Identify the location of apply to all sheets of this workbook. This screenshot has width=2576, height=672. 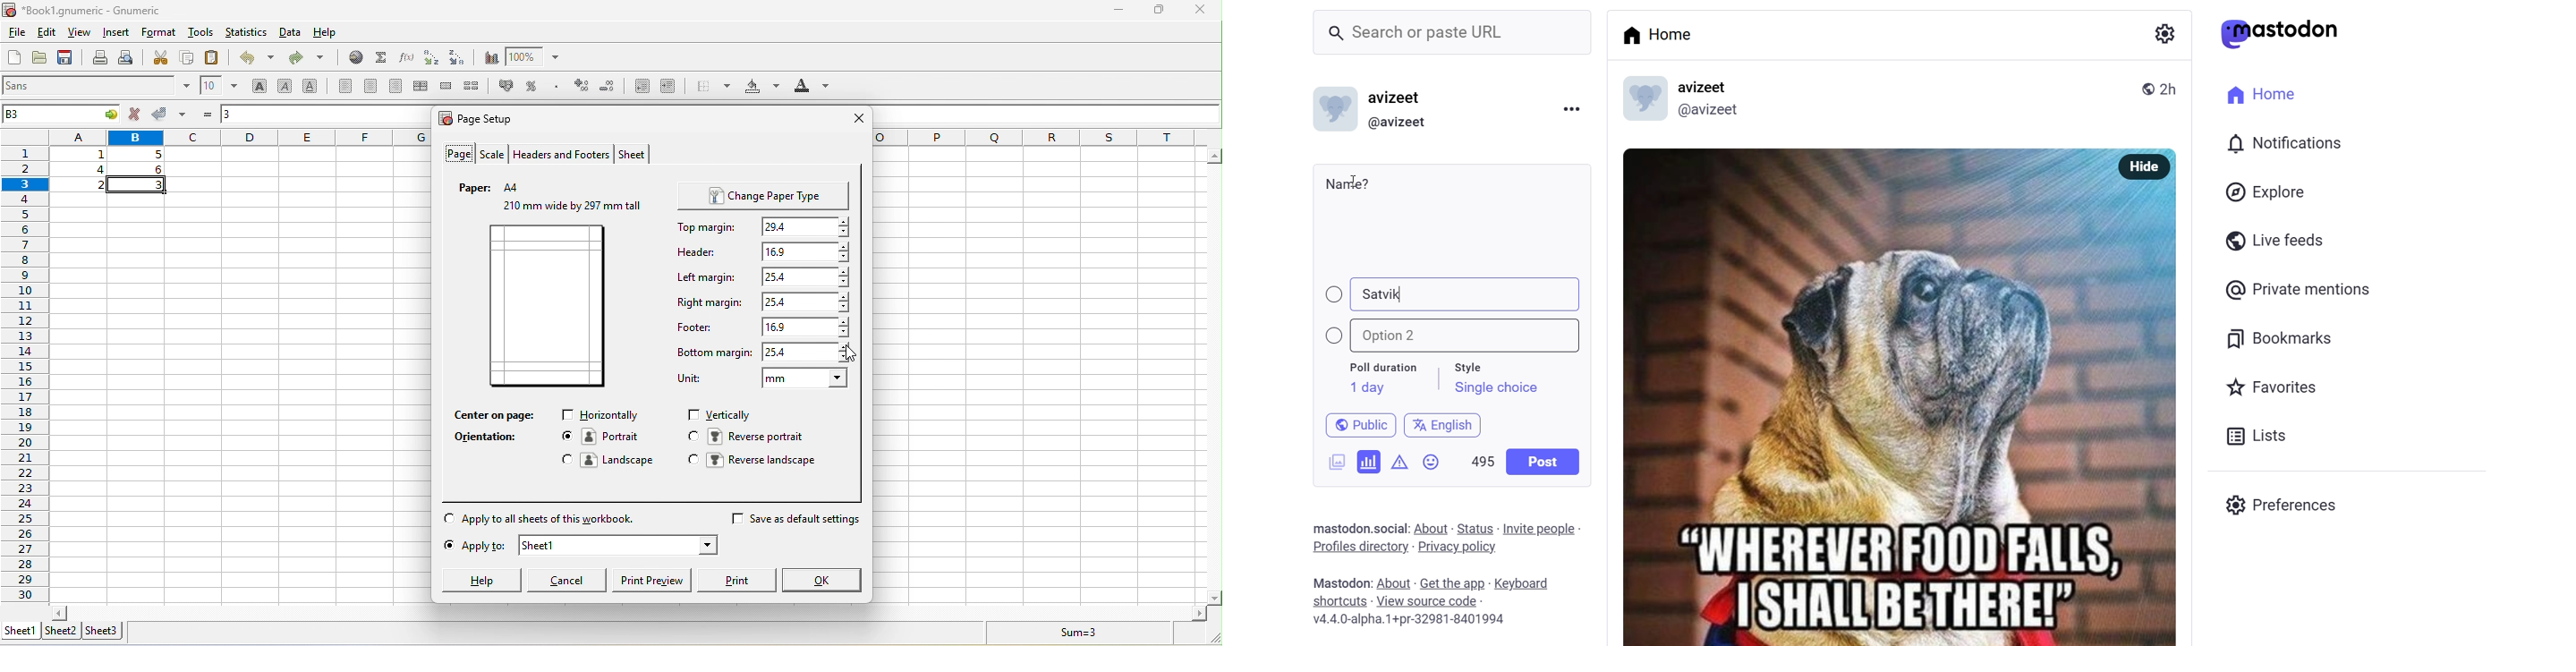
(540, 518).